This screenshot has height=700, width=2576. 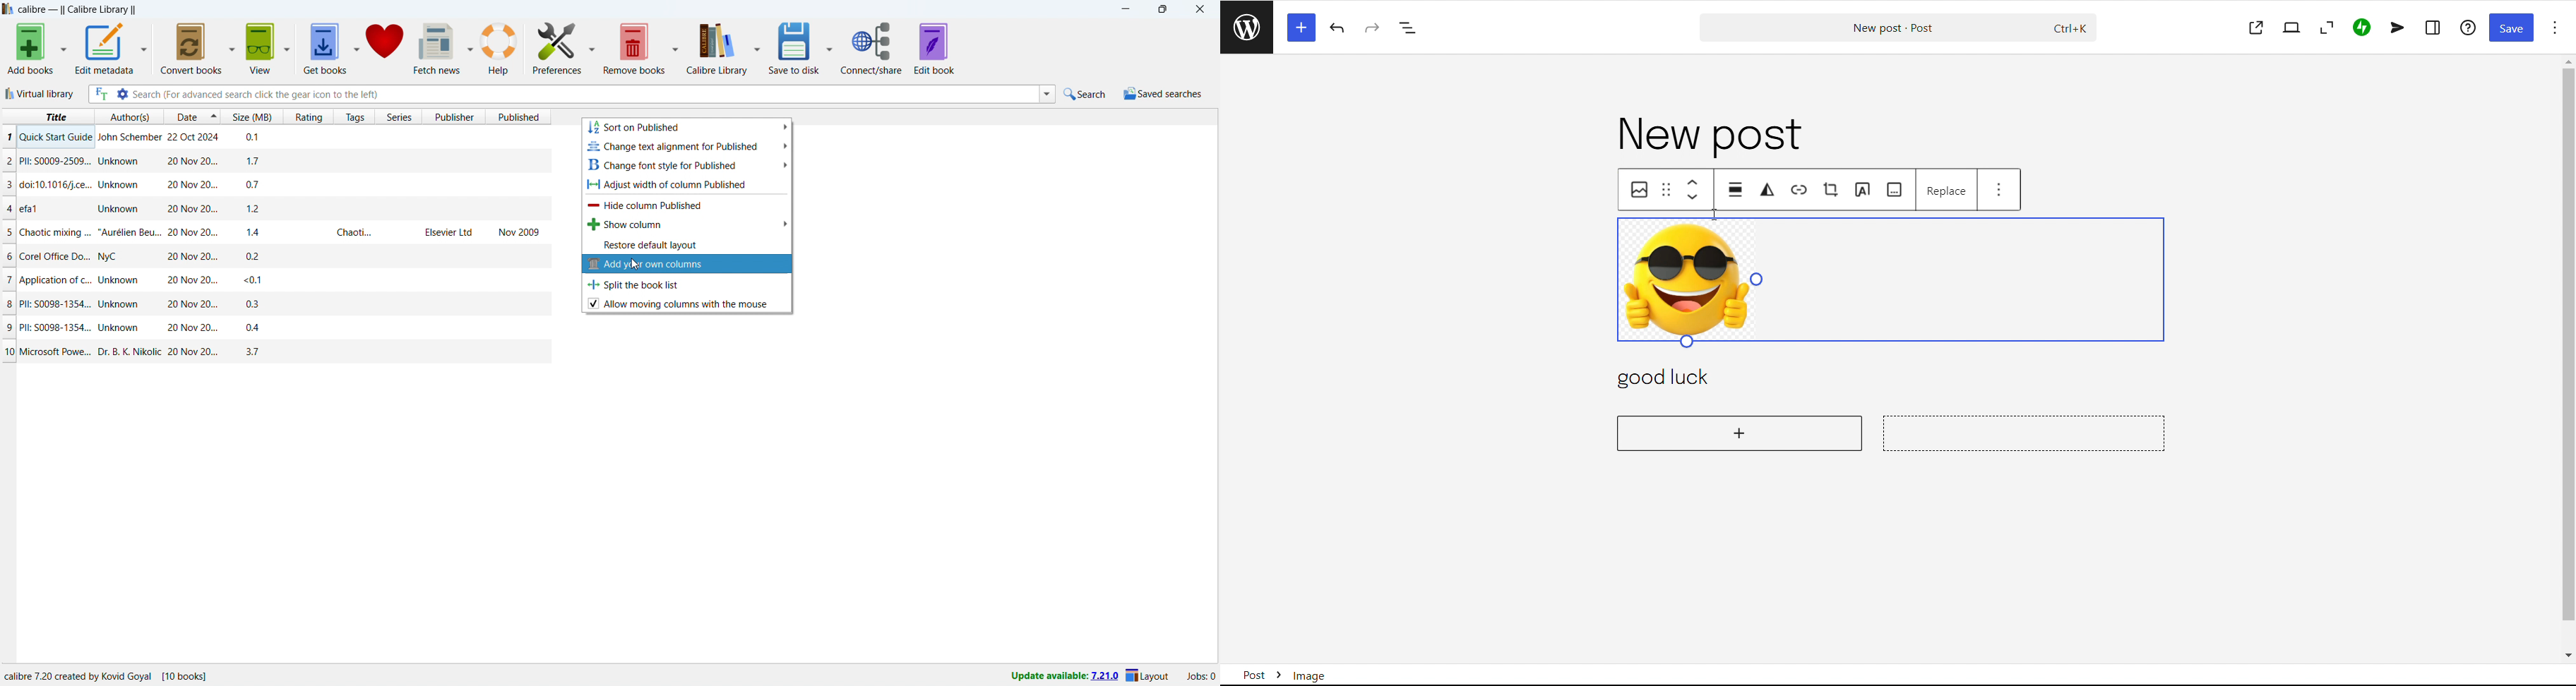 I want to click on 4 |efal Unknown 20 Nov 20... 12, so click(x=277, y=207).